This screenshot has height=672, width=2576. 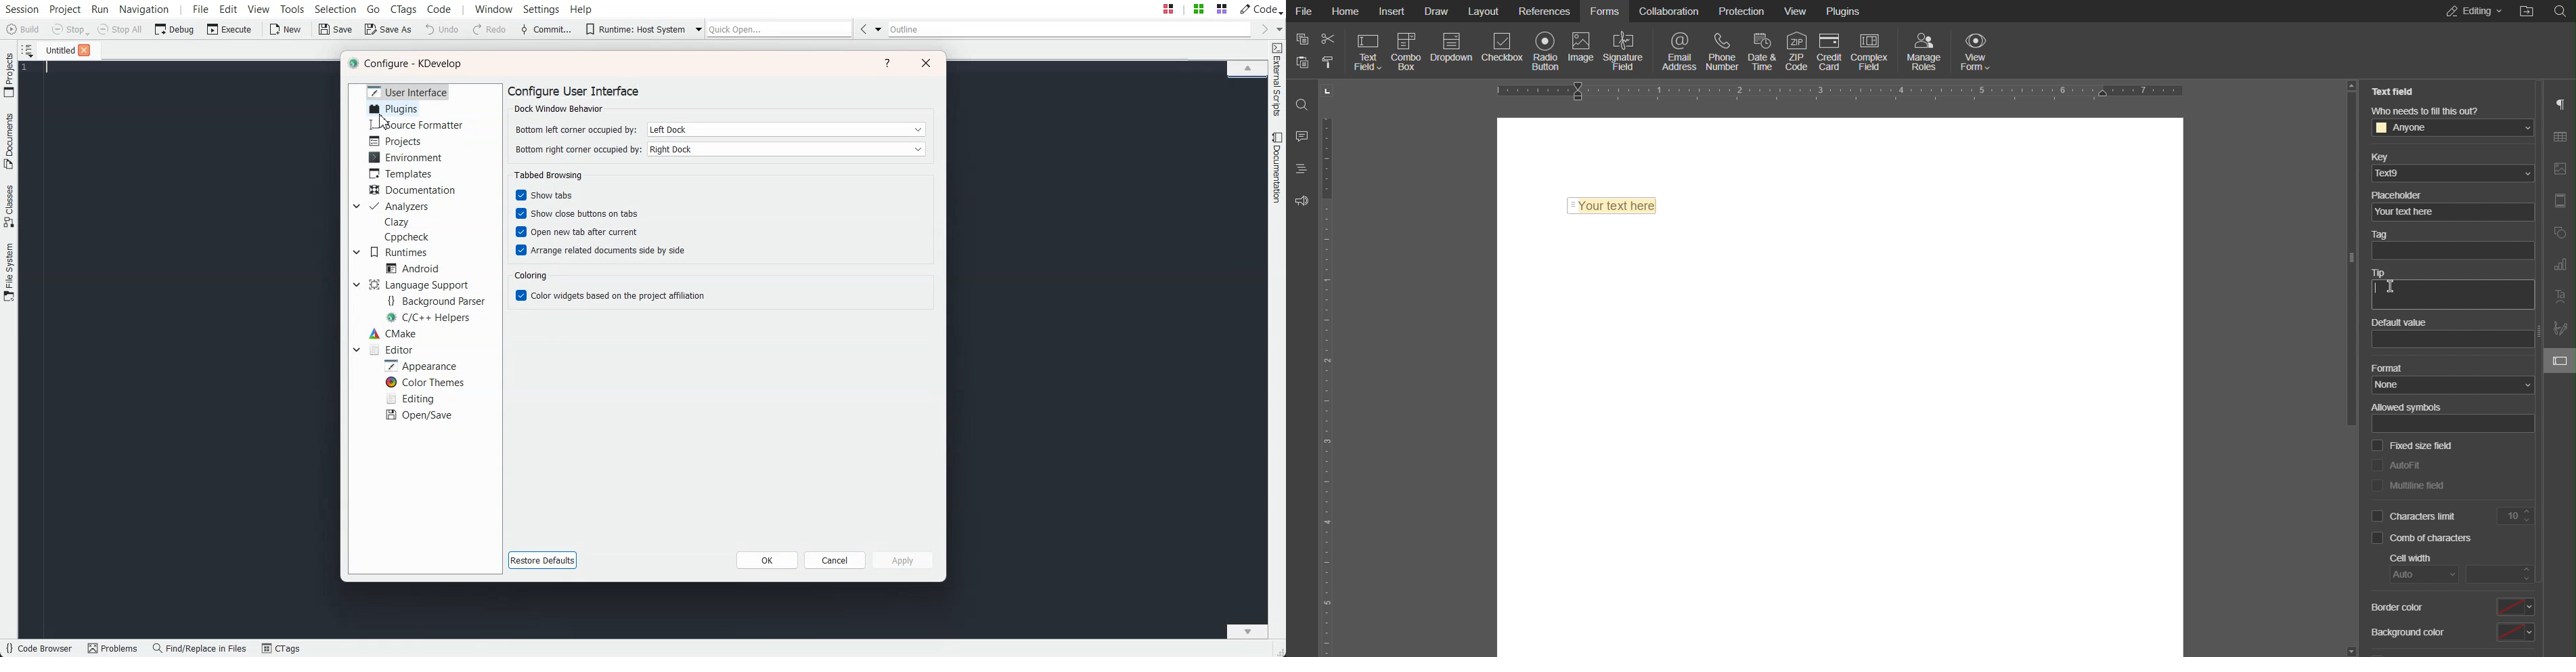 What do you see at coordinates (1485, 11) in the screenshot?
I see `Layout` at bounding box center [1485, 11].